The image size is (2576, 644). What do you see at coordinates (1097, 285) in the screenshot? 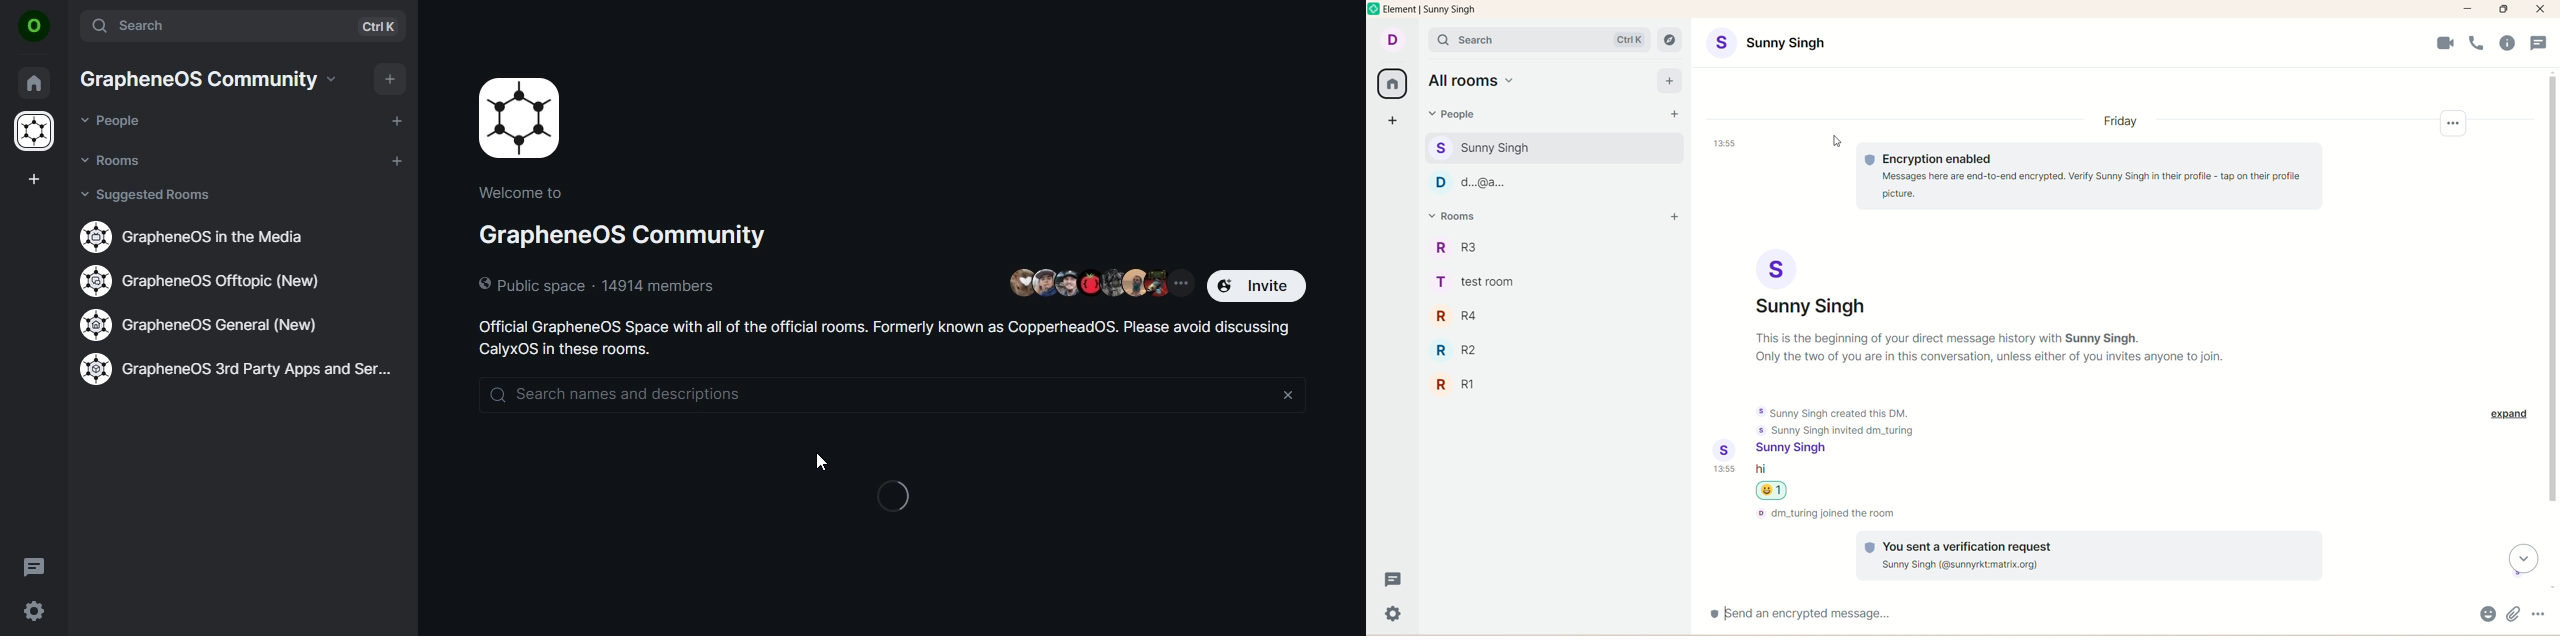
I see `view all members` at bounding box center [1097, 285].